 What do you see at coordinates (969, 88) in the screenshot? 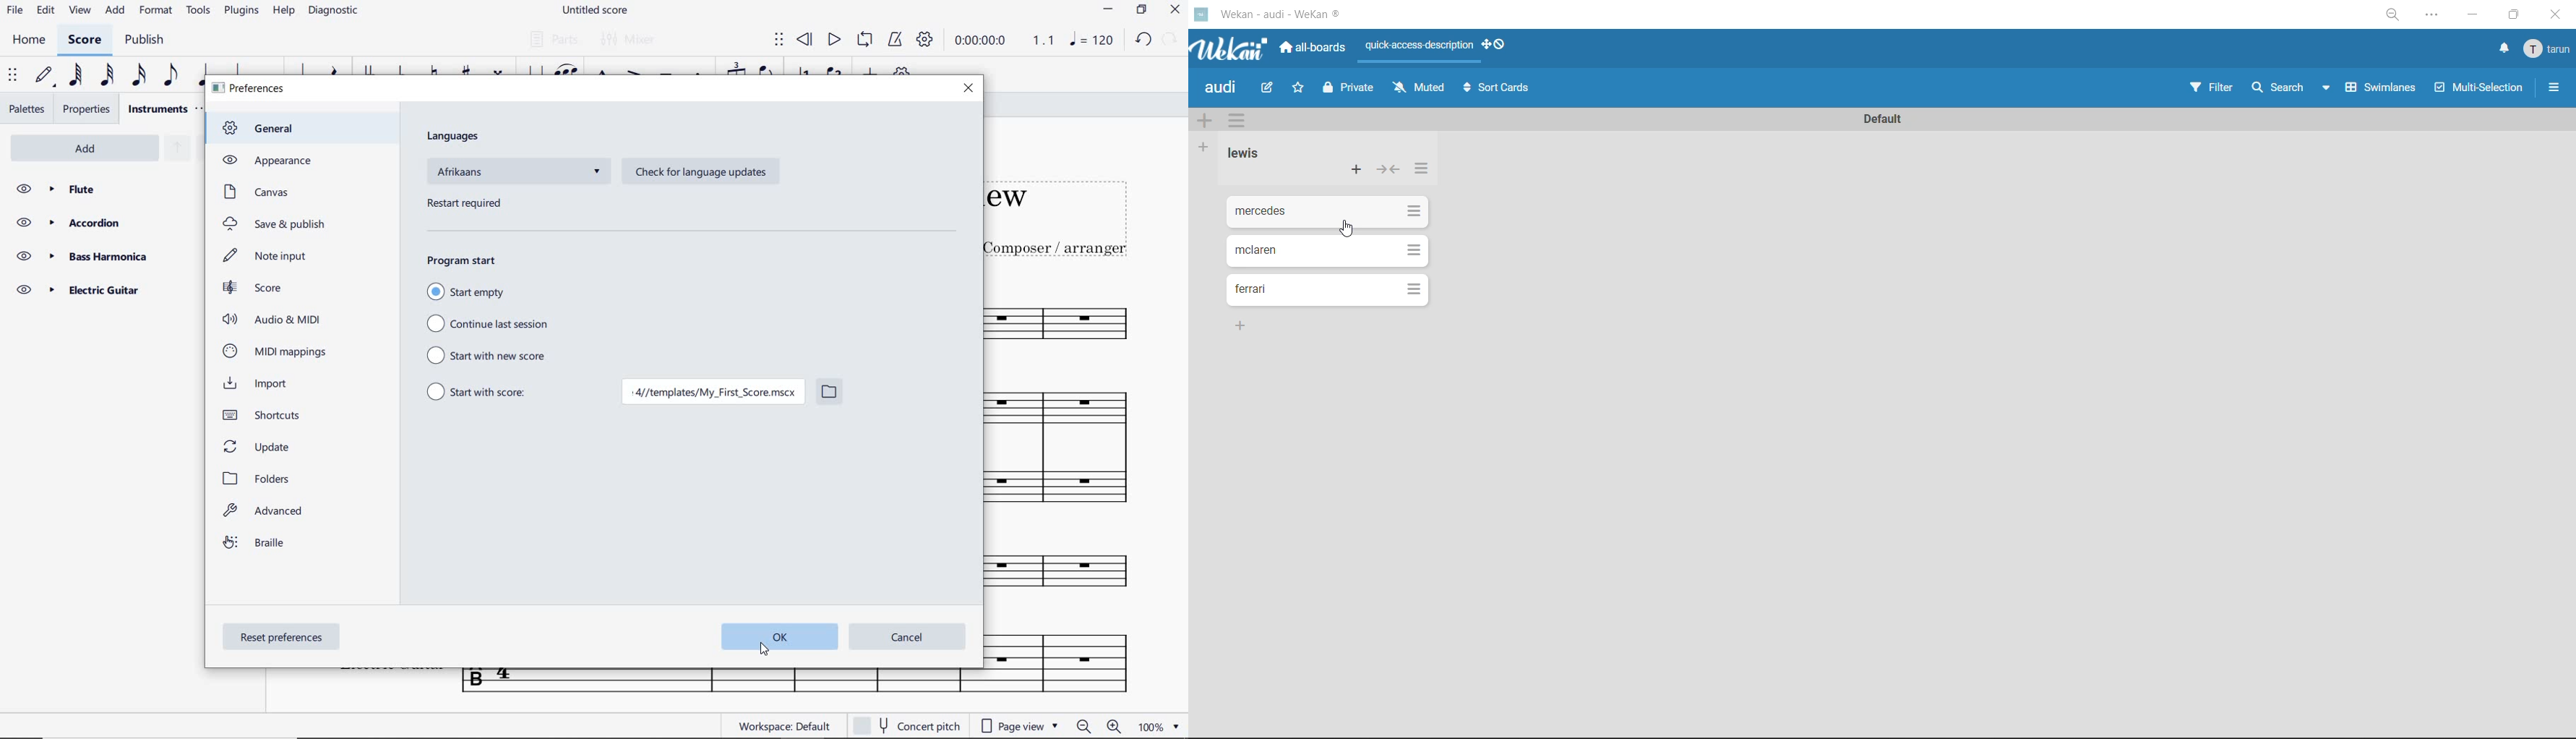
I see `close` at bounding box center [969, 88].